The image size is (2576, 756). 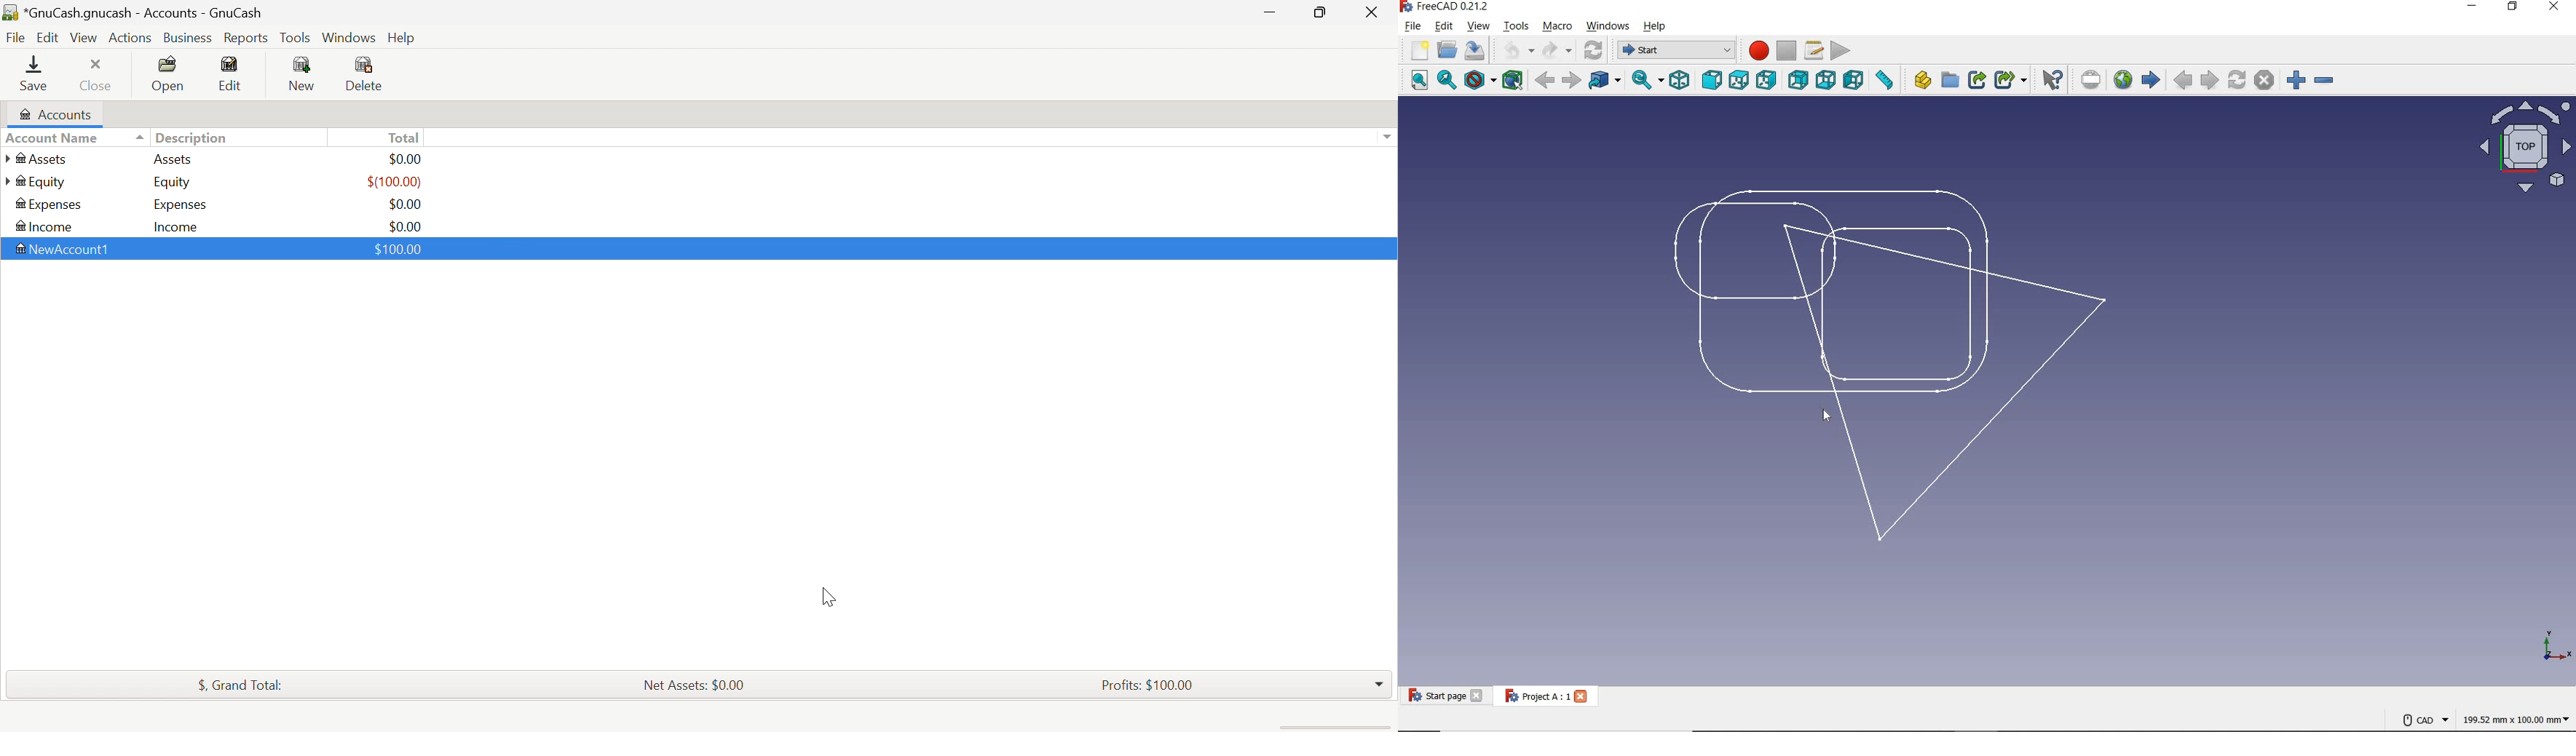 I want to click on FORWARD, so click(x=1570, y=79).